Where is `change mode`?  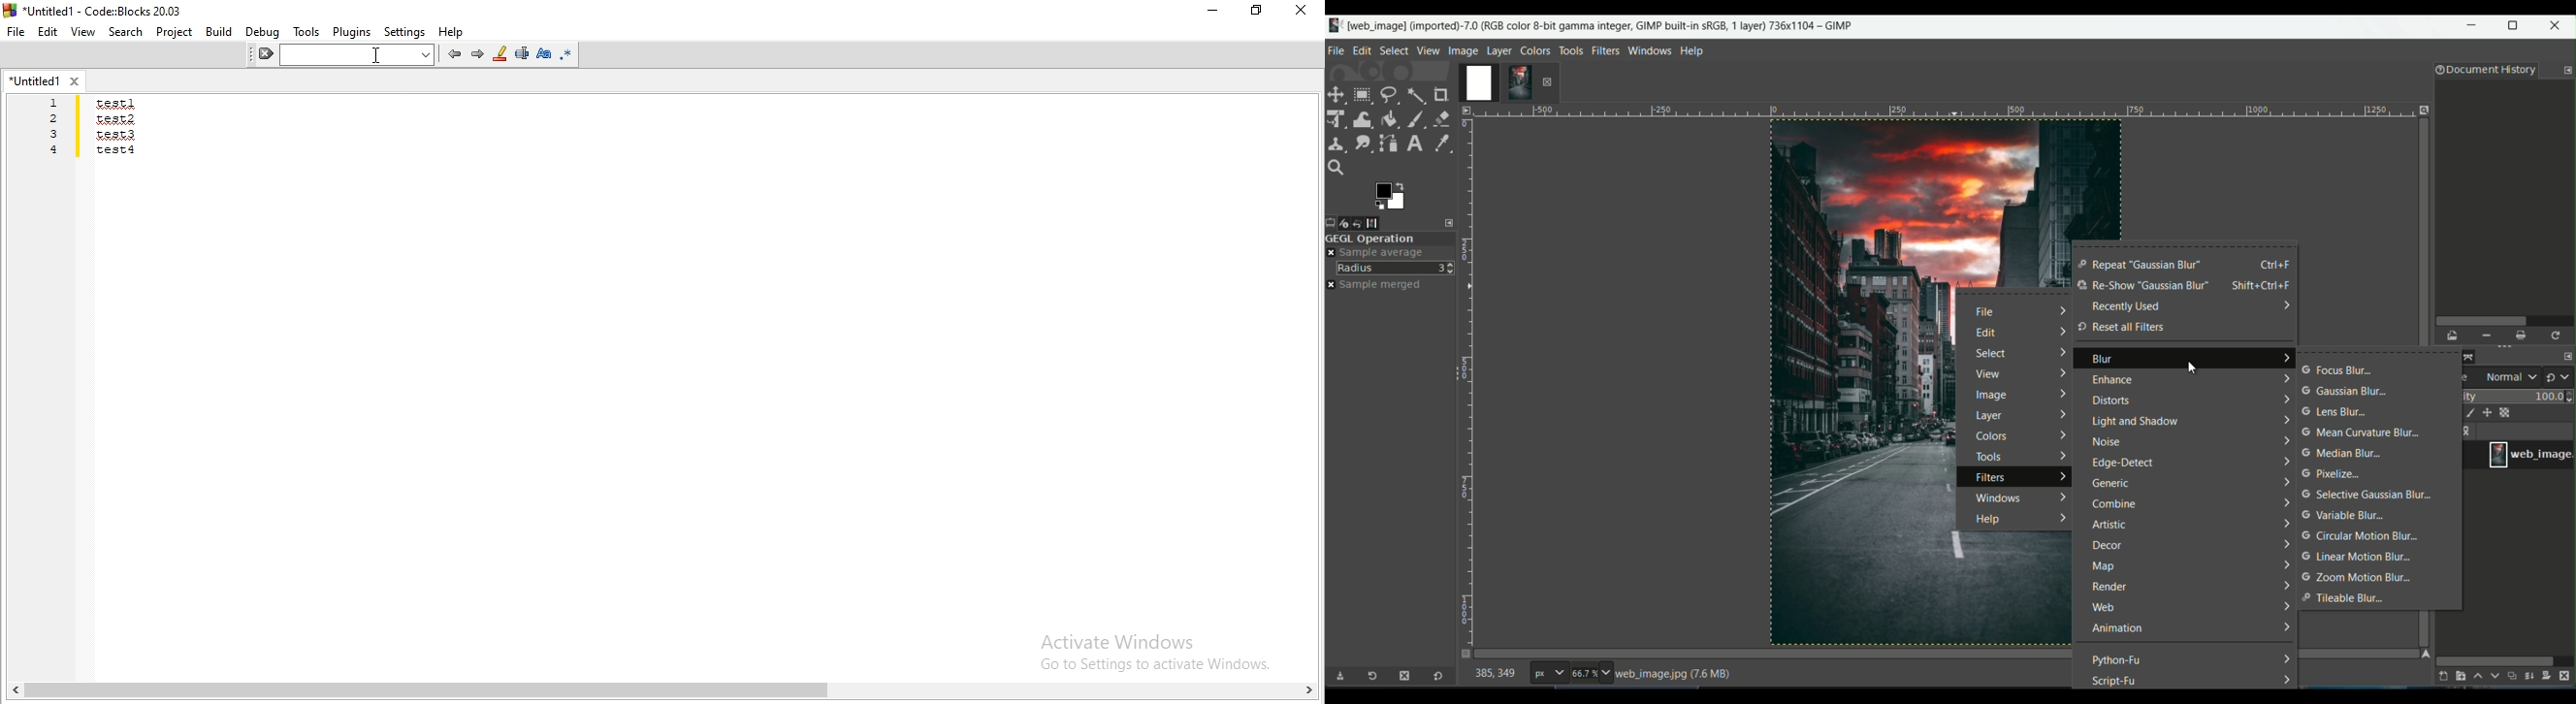
change mode is located at coordinates (2560, 376).